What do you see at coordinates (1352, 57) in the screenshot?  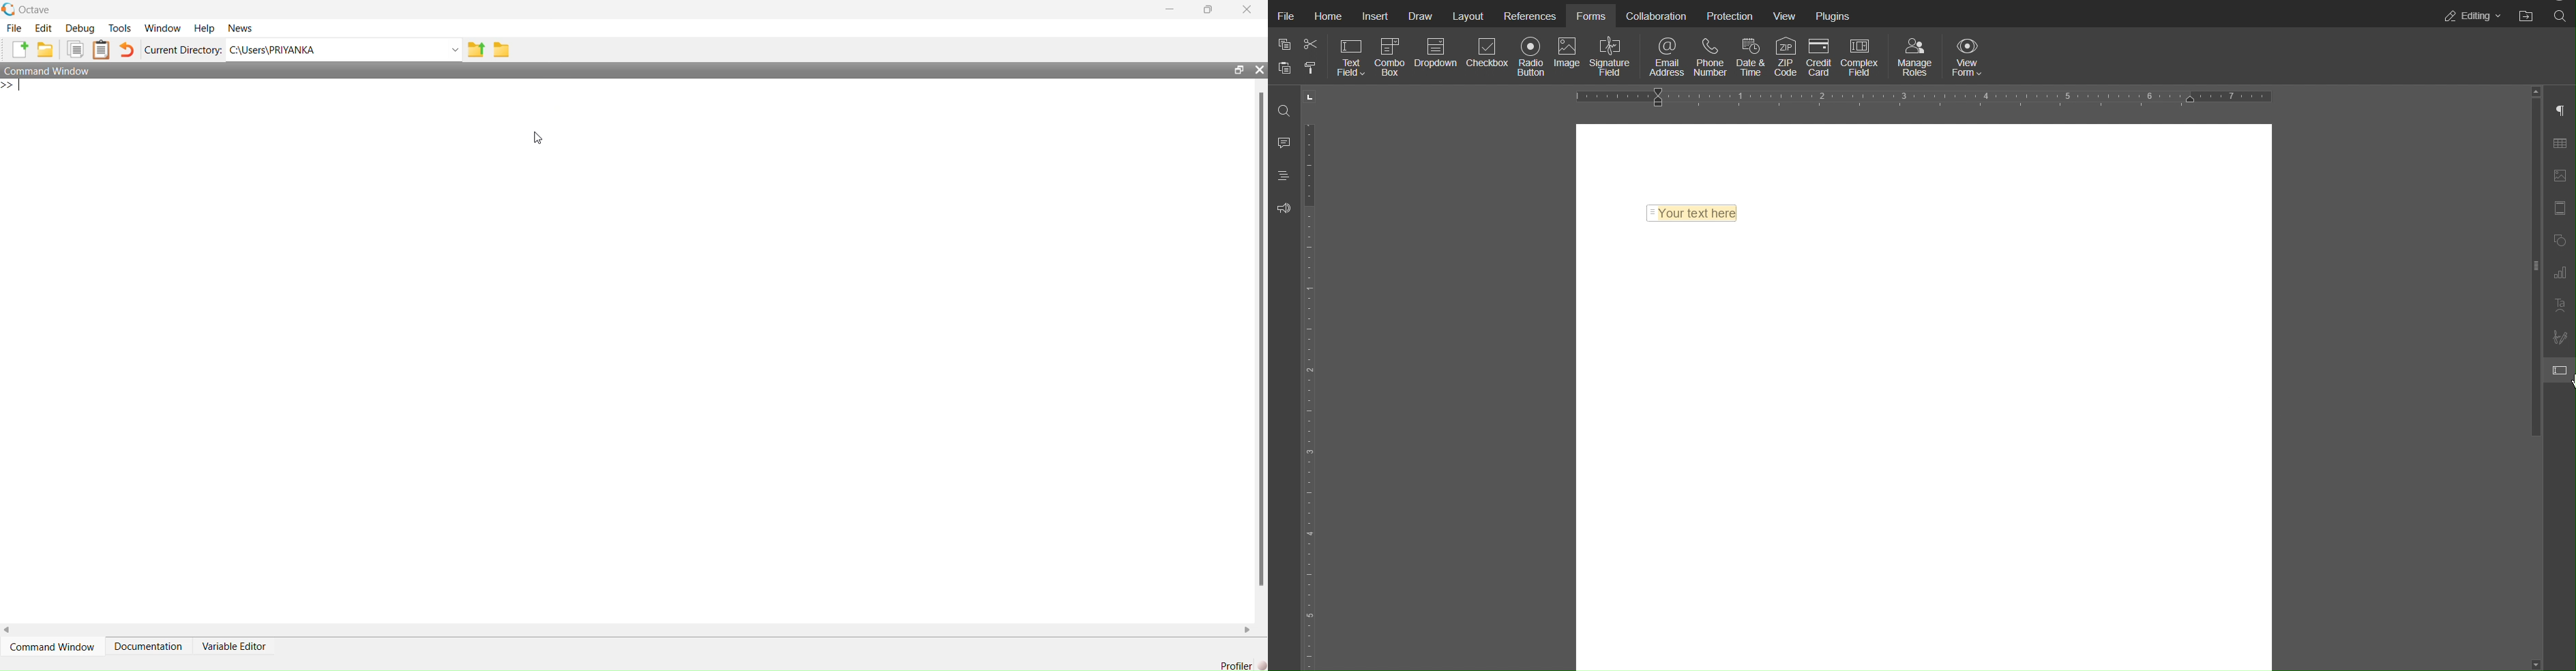 I see `Text Field` at bounding box center [1352, 57].